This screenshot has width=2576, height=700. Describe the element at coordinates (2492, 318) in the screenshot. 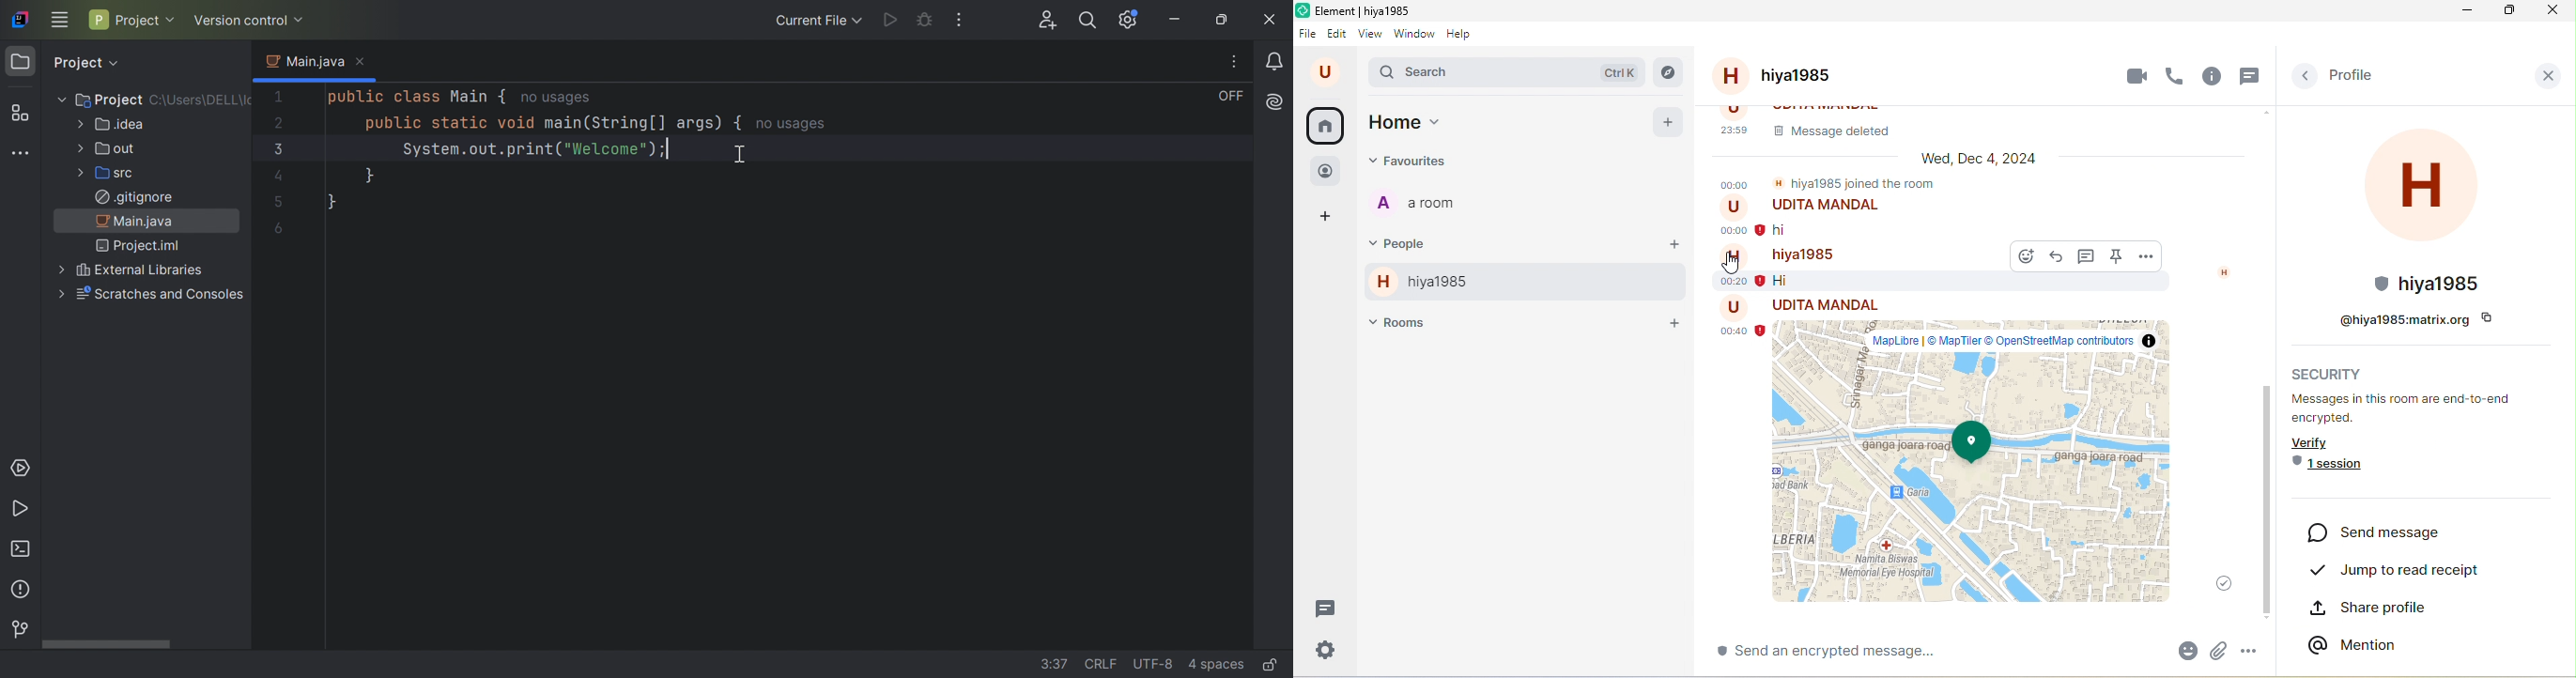

I see `copy` at that location.